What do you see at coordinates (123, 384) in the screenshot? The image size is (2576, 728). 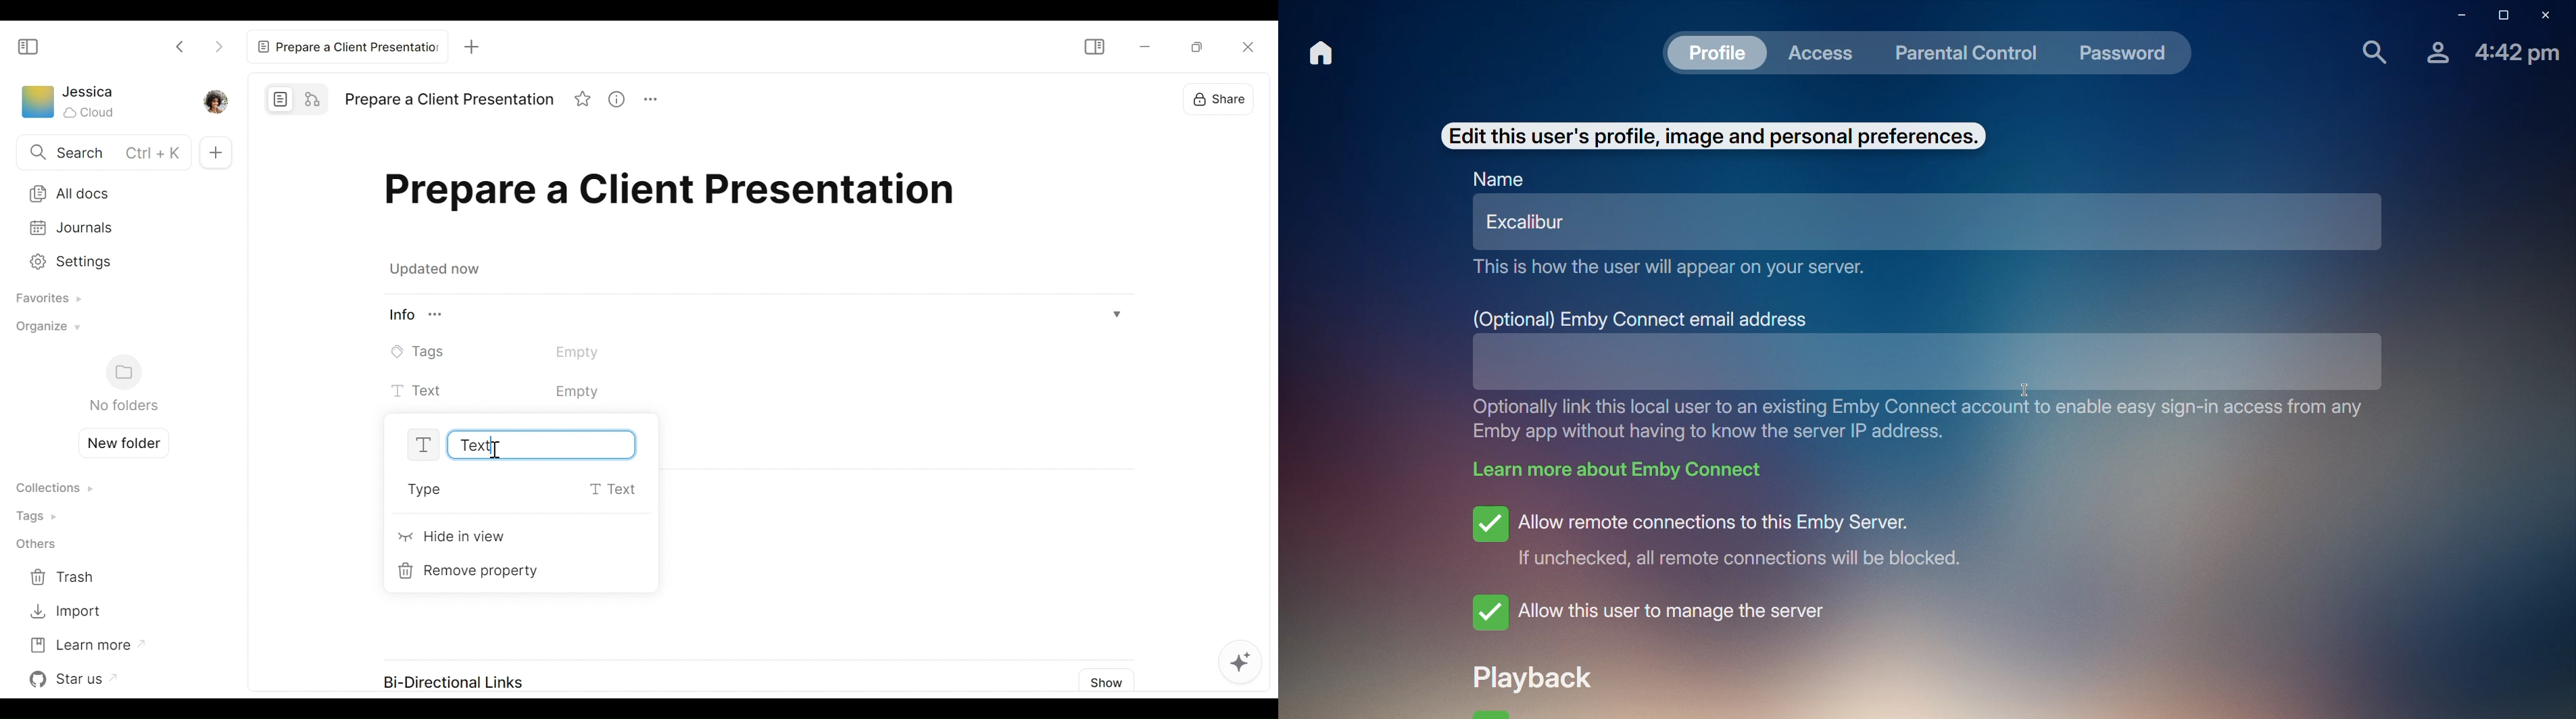 I see `Folders` at bounding box center [123, 384].